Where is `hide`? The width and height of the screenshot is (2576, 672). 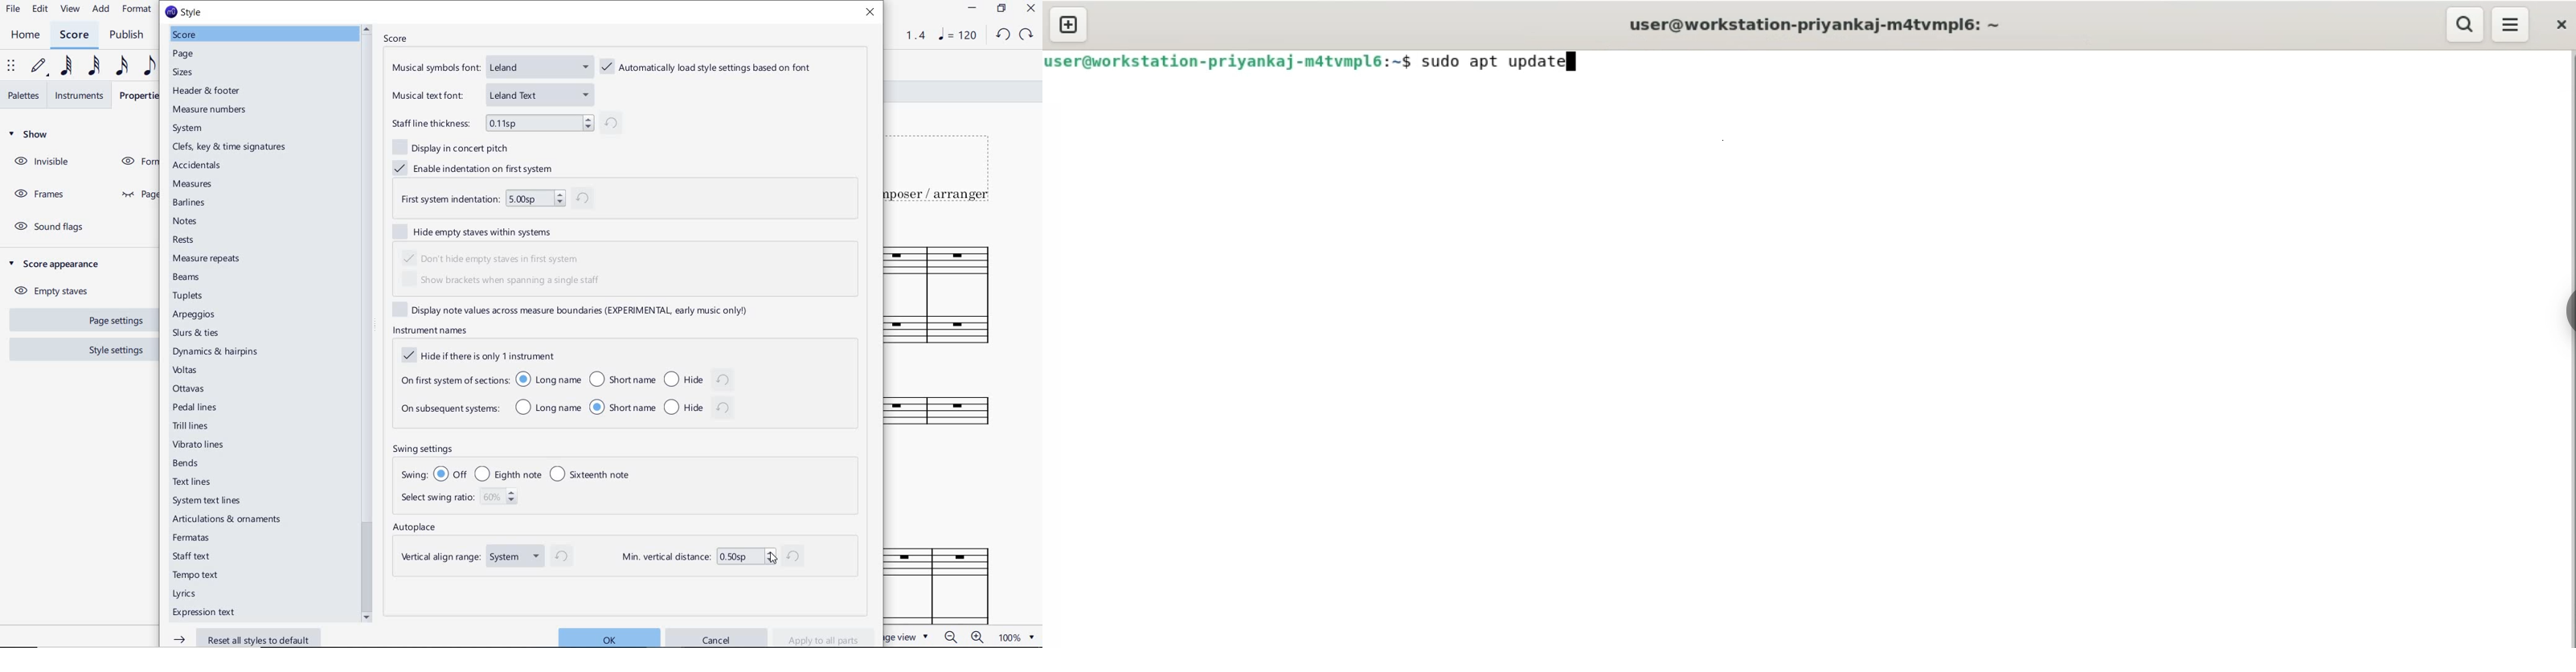
hide is located at coordinates (700, 407).